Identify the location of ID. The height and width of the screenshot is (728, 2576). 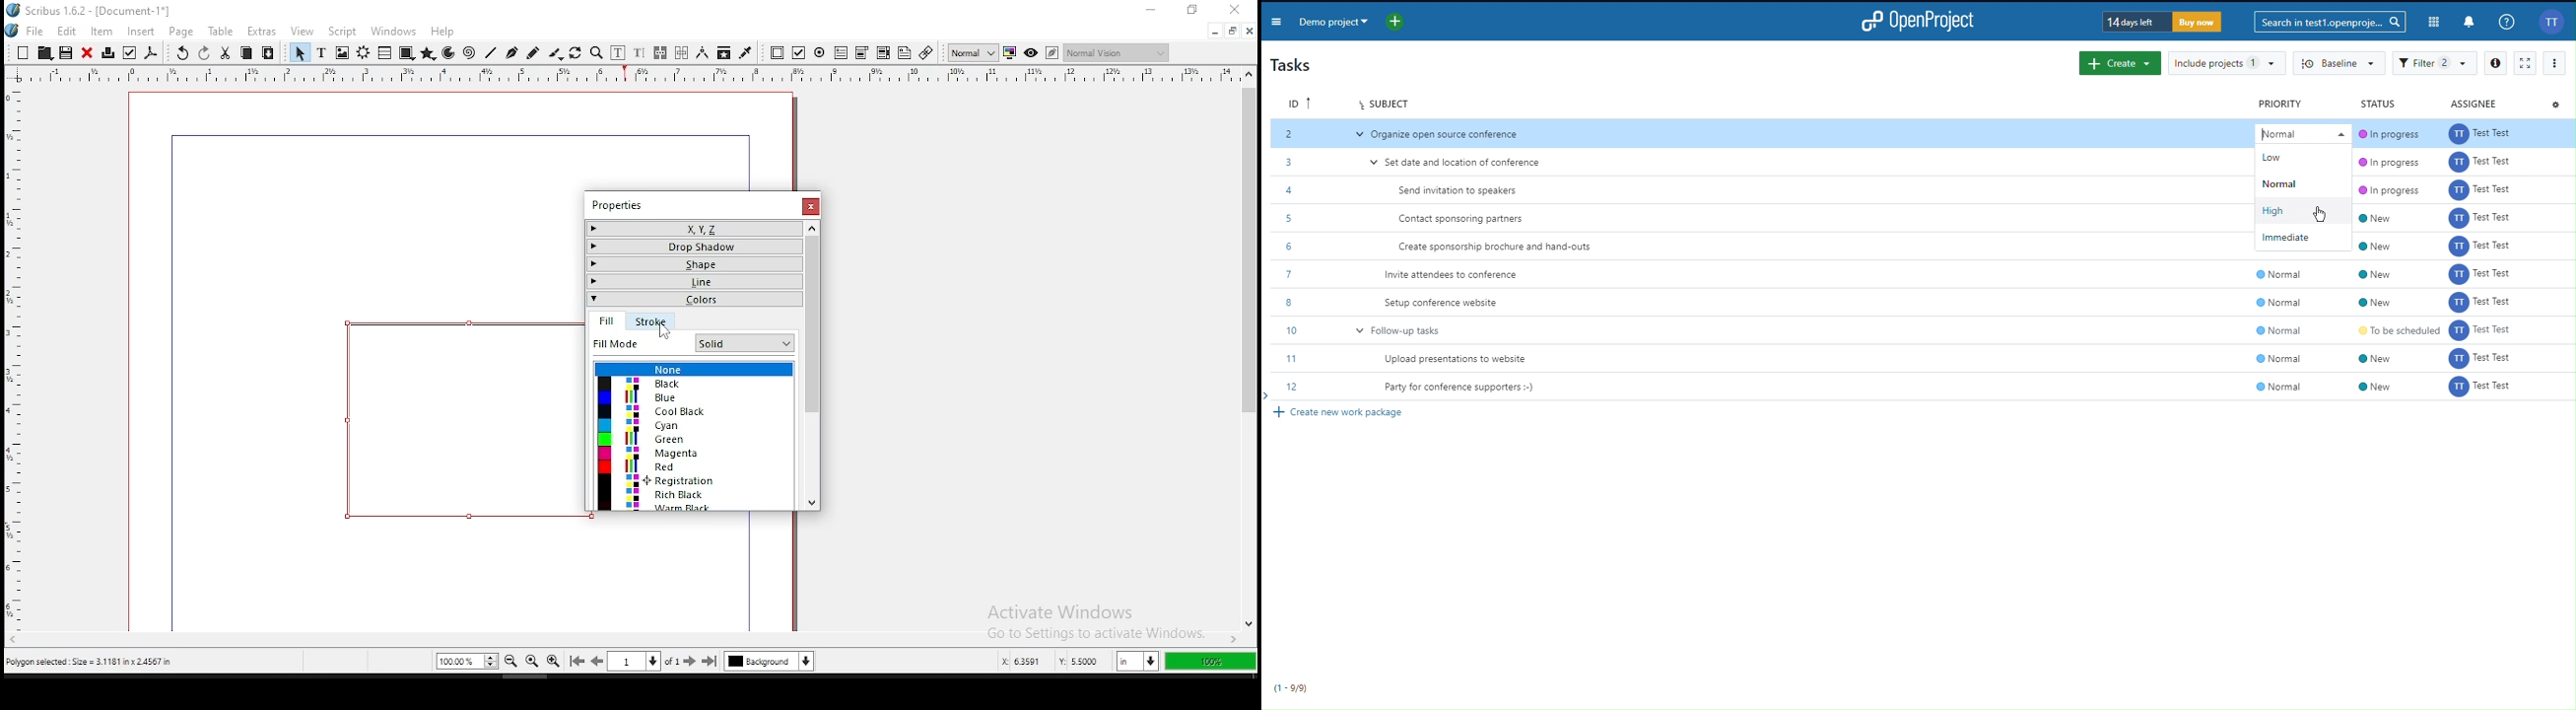
(1299, 102).